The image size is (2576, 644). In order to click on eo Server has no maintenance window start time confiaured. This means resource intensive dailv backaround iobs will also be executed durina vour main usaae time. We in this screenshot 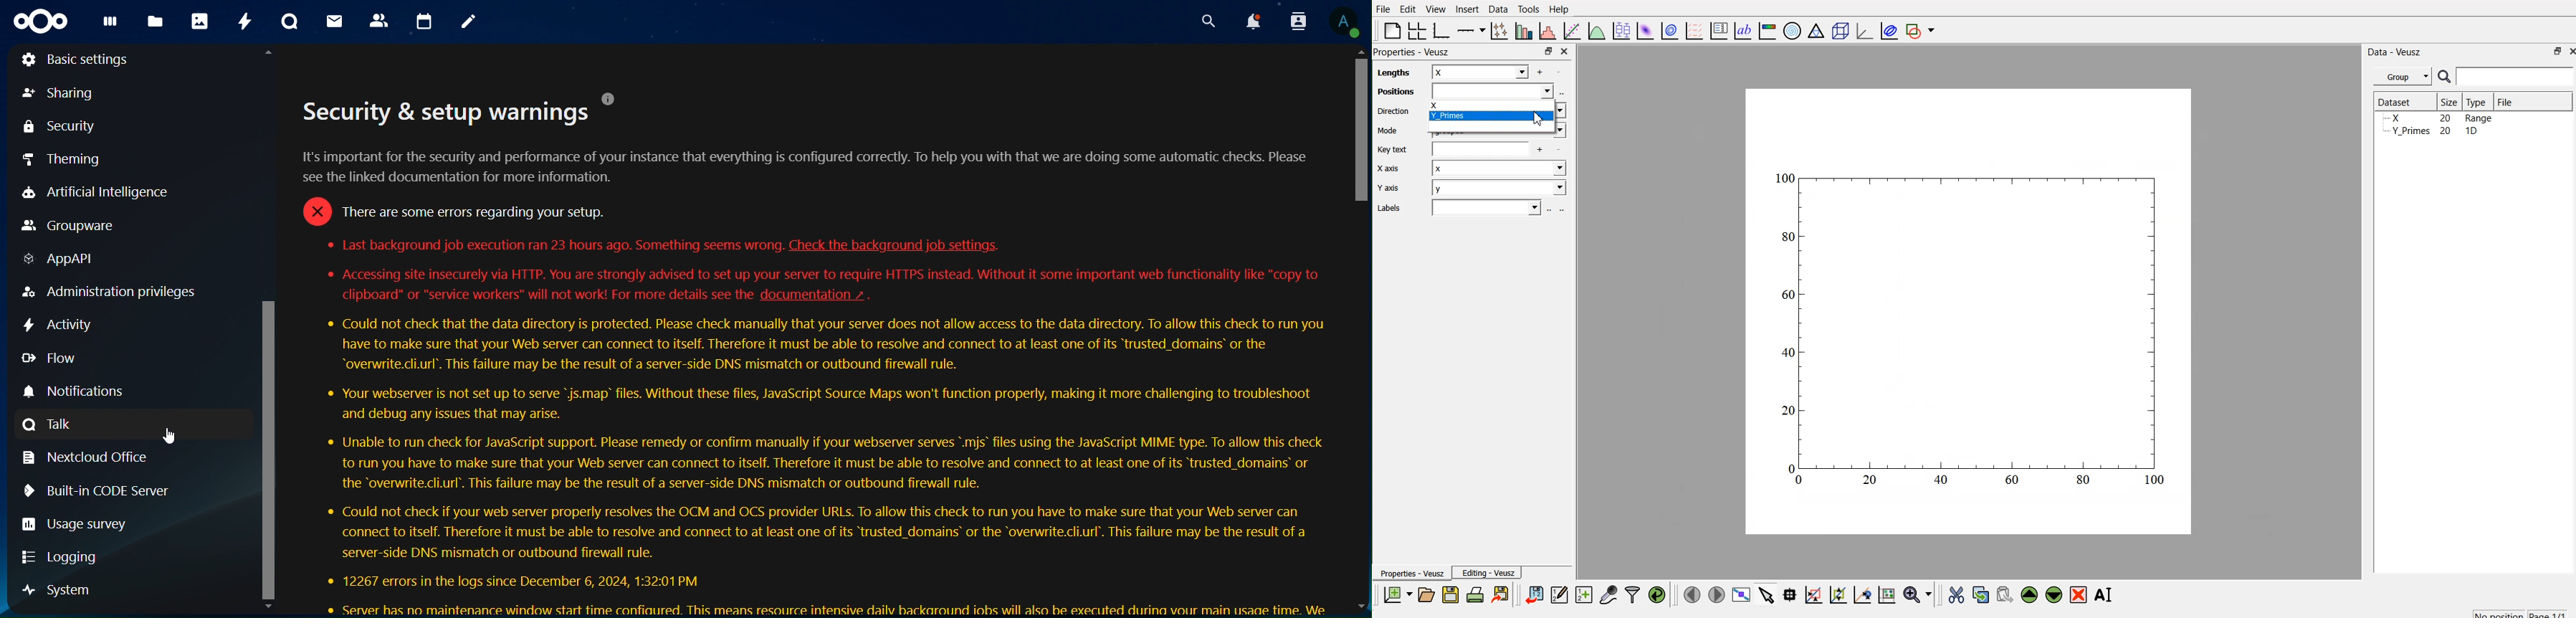, I will do `click(827, 607)`.